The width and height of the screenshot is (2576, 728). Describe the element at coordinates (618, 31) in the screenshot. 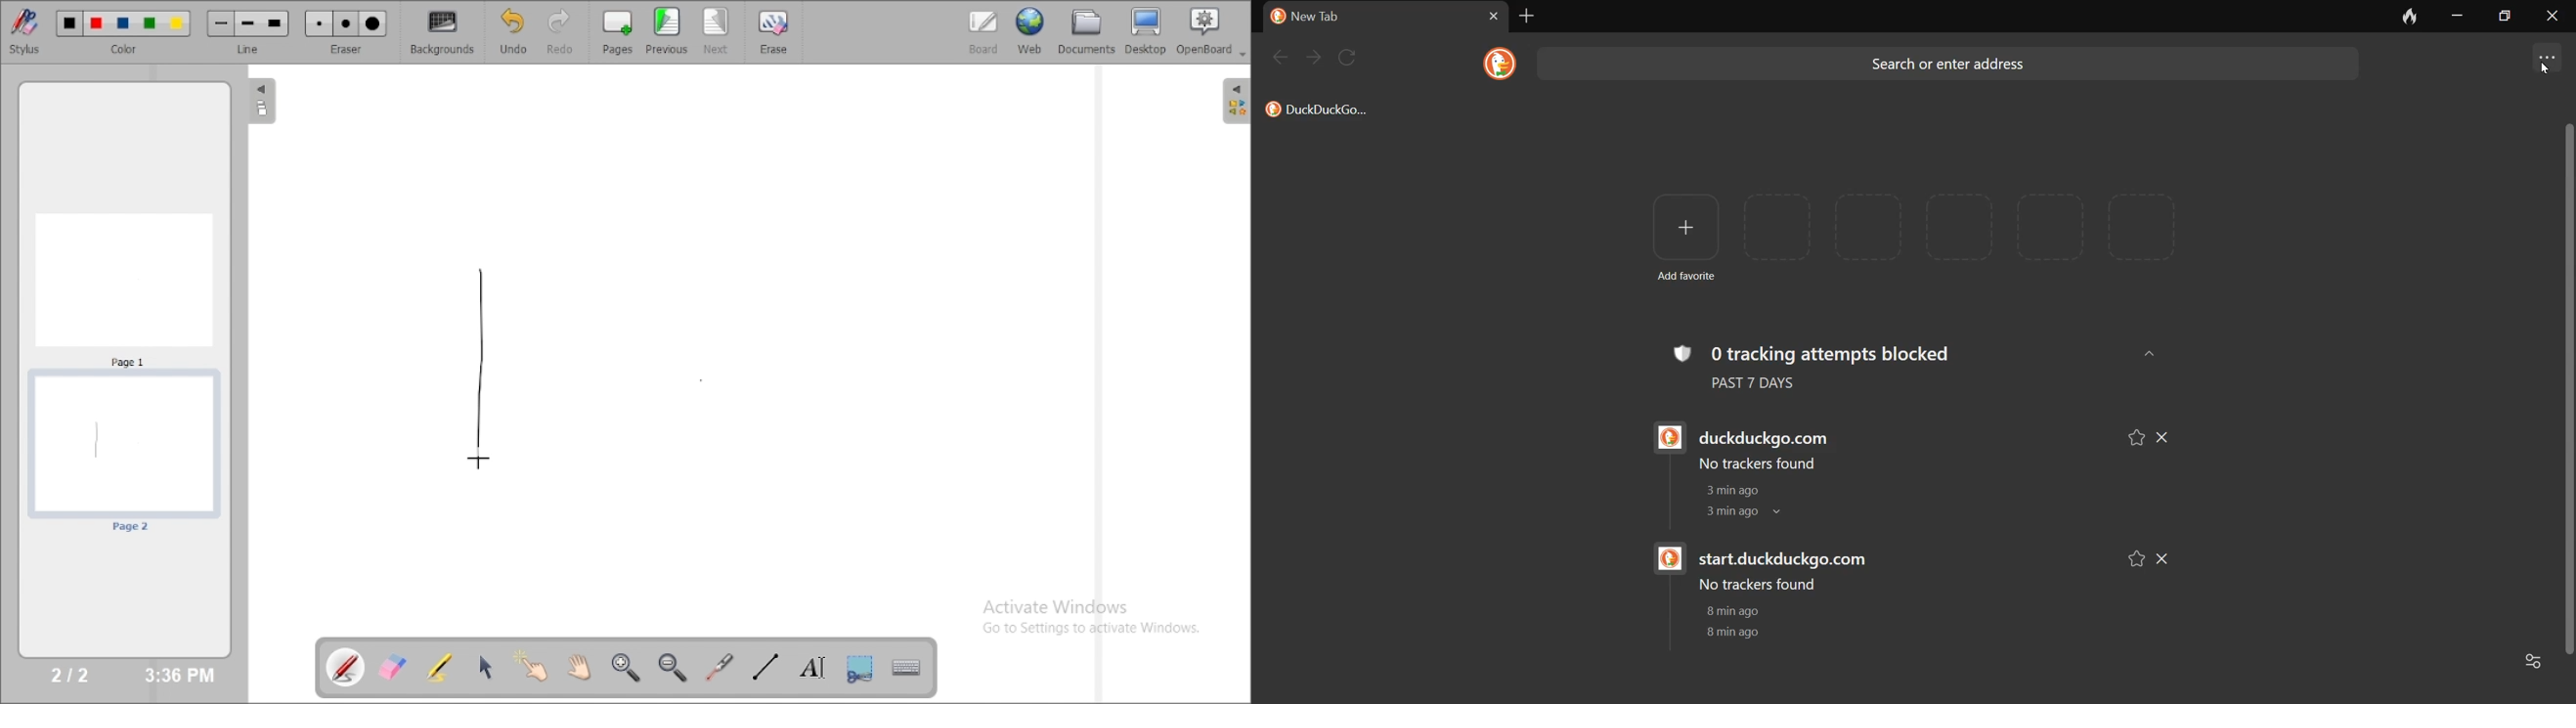

I see `pages` at that location.